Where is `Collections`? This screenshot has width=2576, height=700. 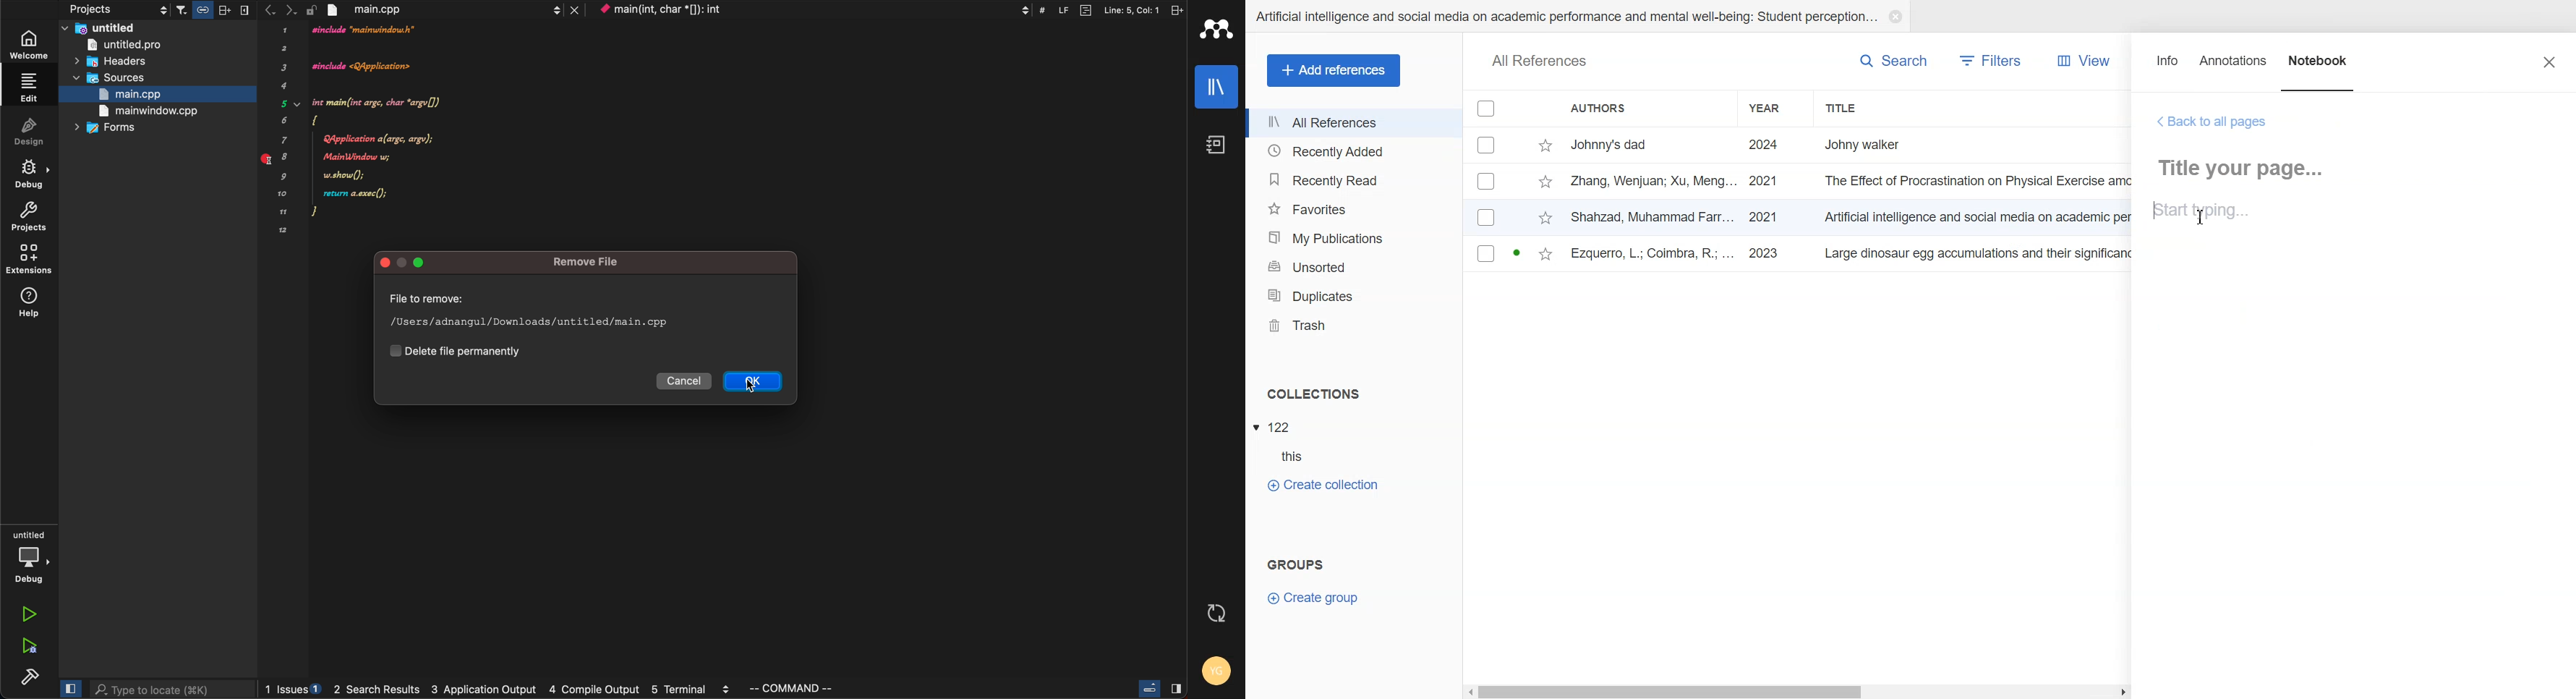 Collections is located at coordinates (1355, 394).